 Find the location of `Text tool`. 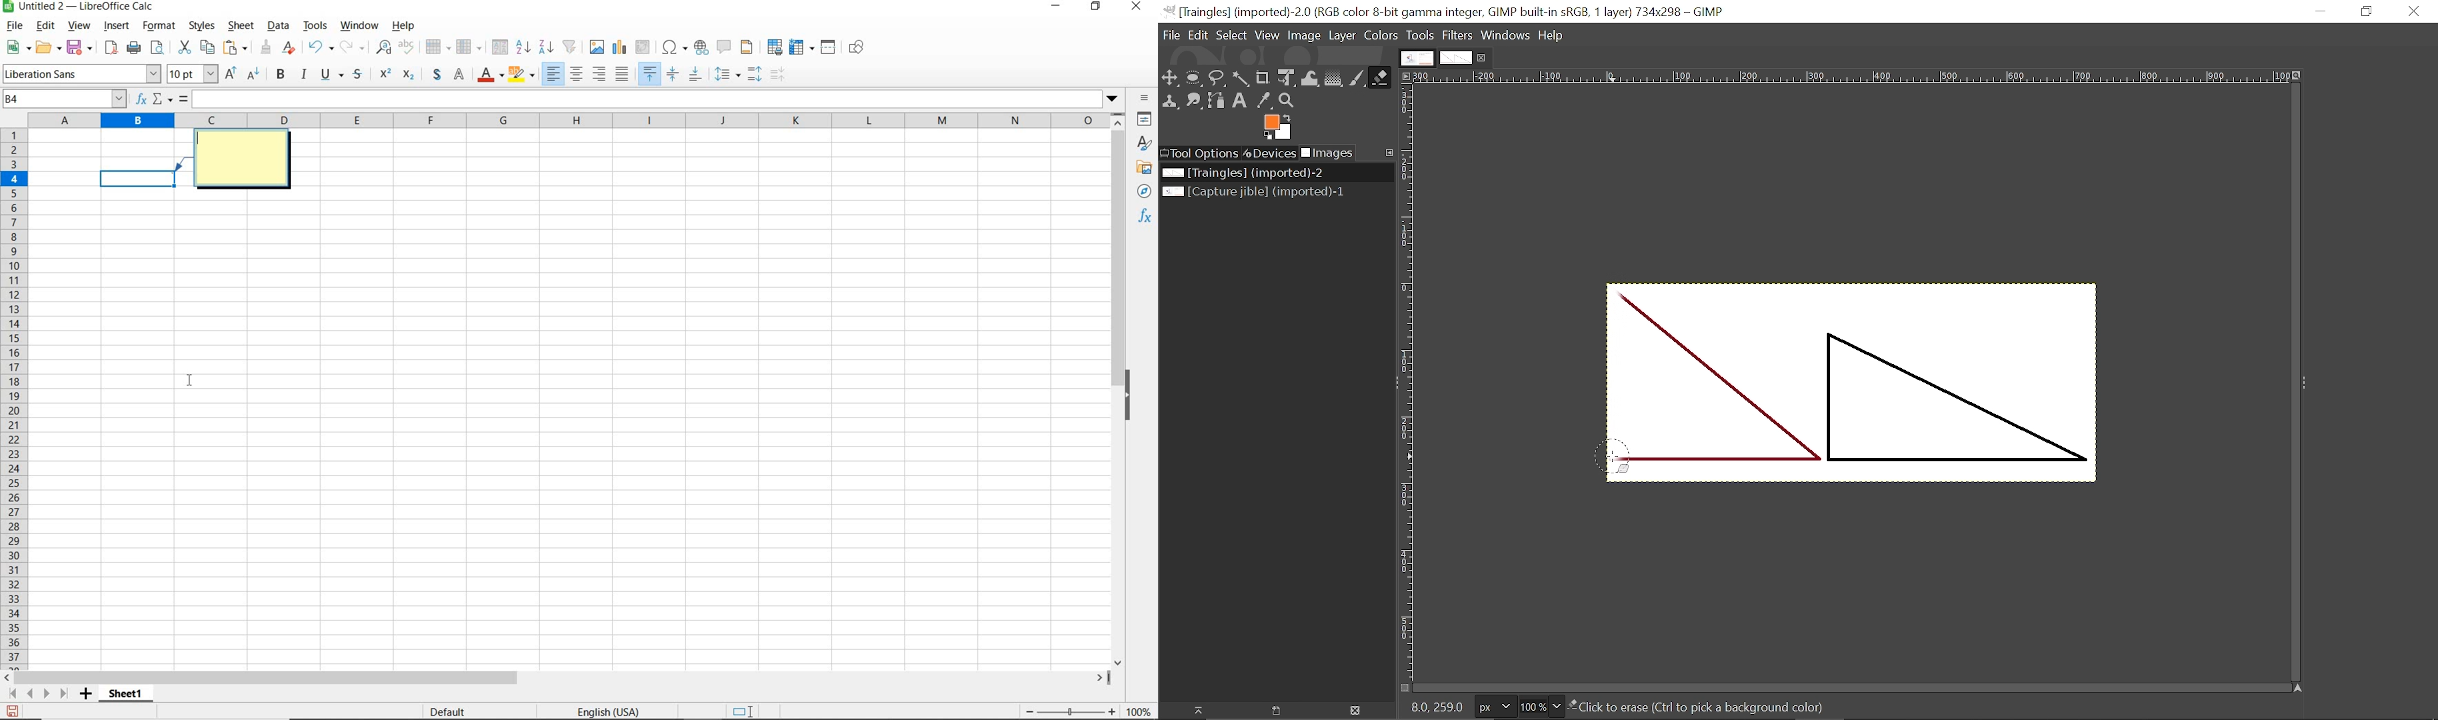

Text tool is located at coordinates (1240, 102).